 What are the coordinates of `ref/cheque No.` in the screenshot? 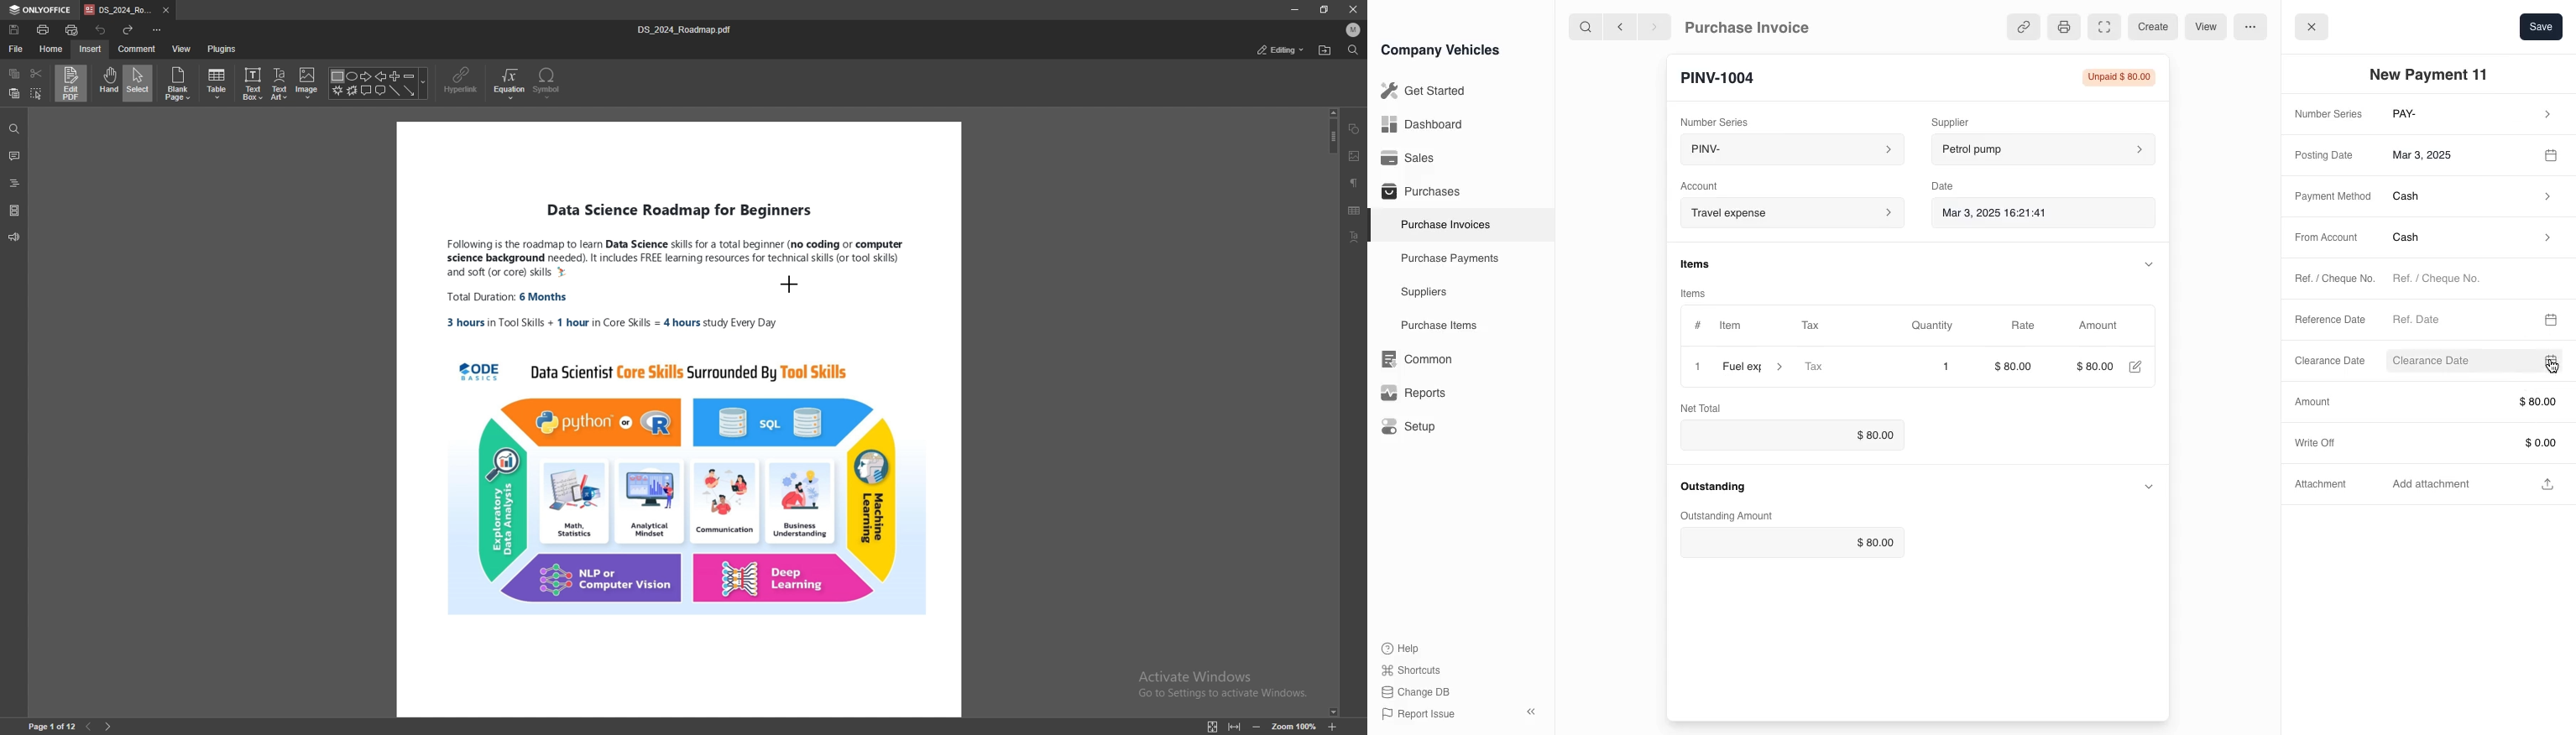 It's located at (2470, 280).